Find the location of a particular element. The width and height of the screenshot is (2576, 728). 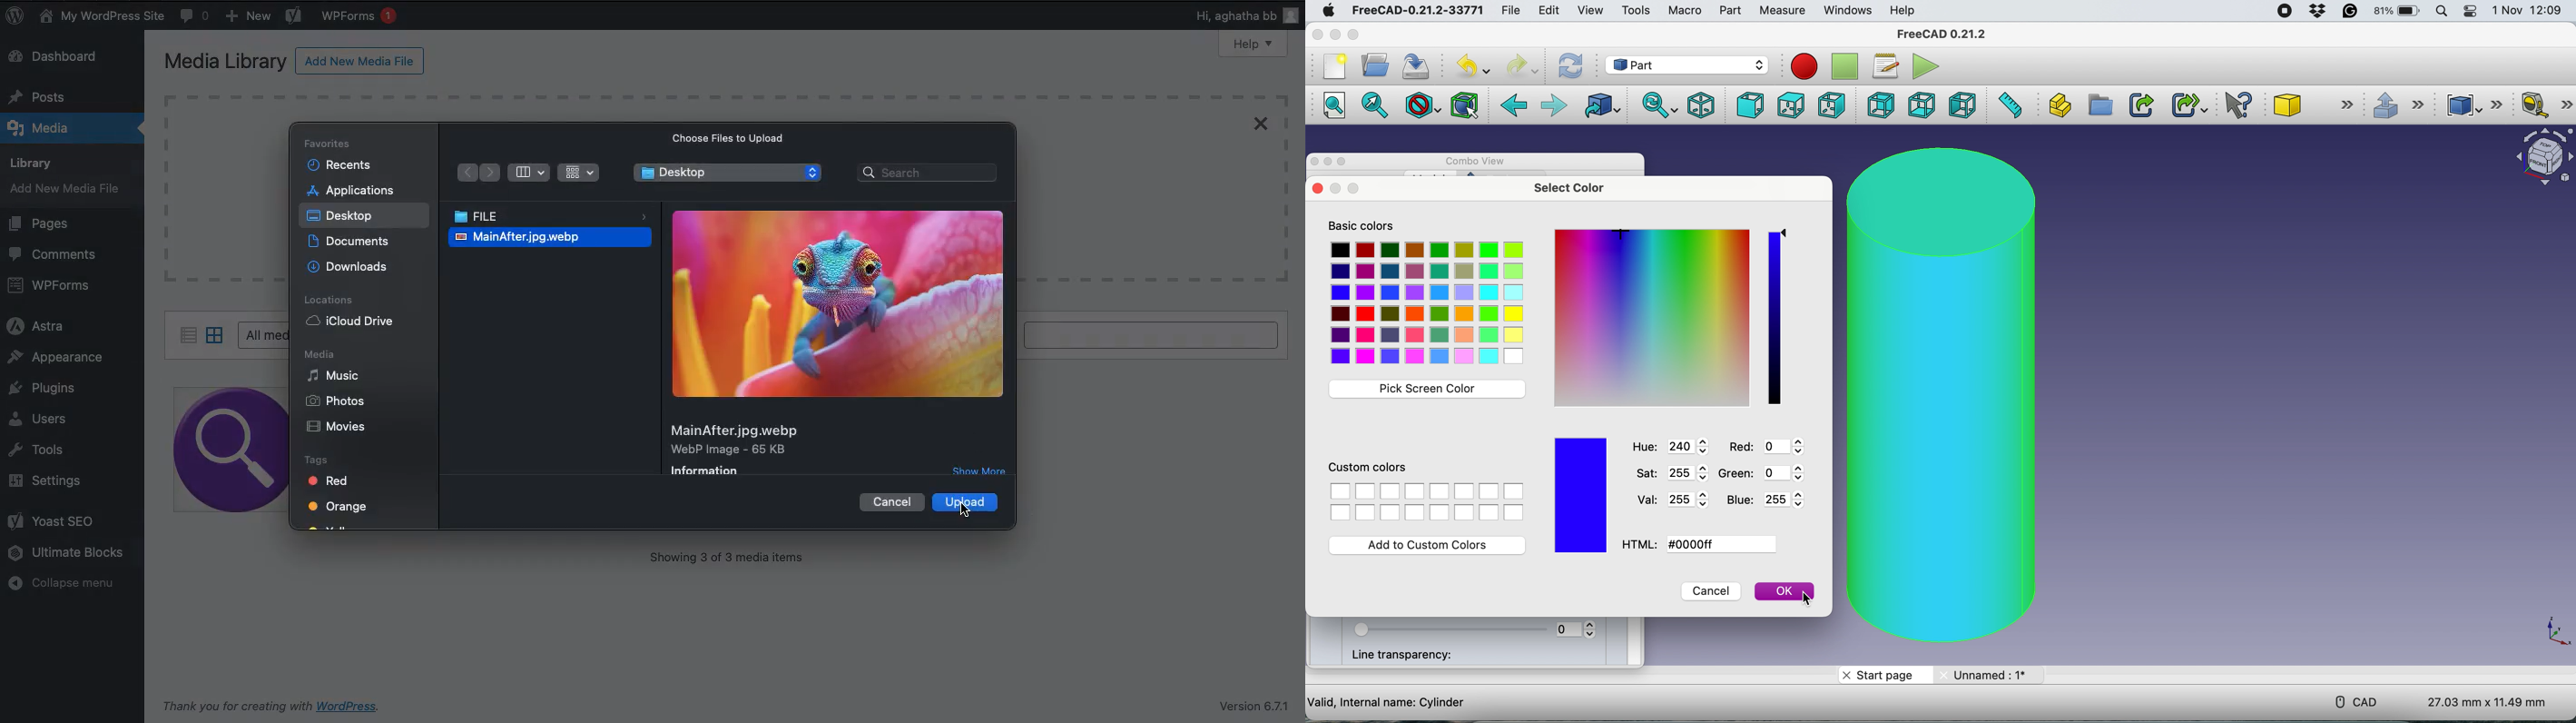

view is located at coordinates (1588, 11).